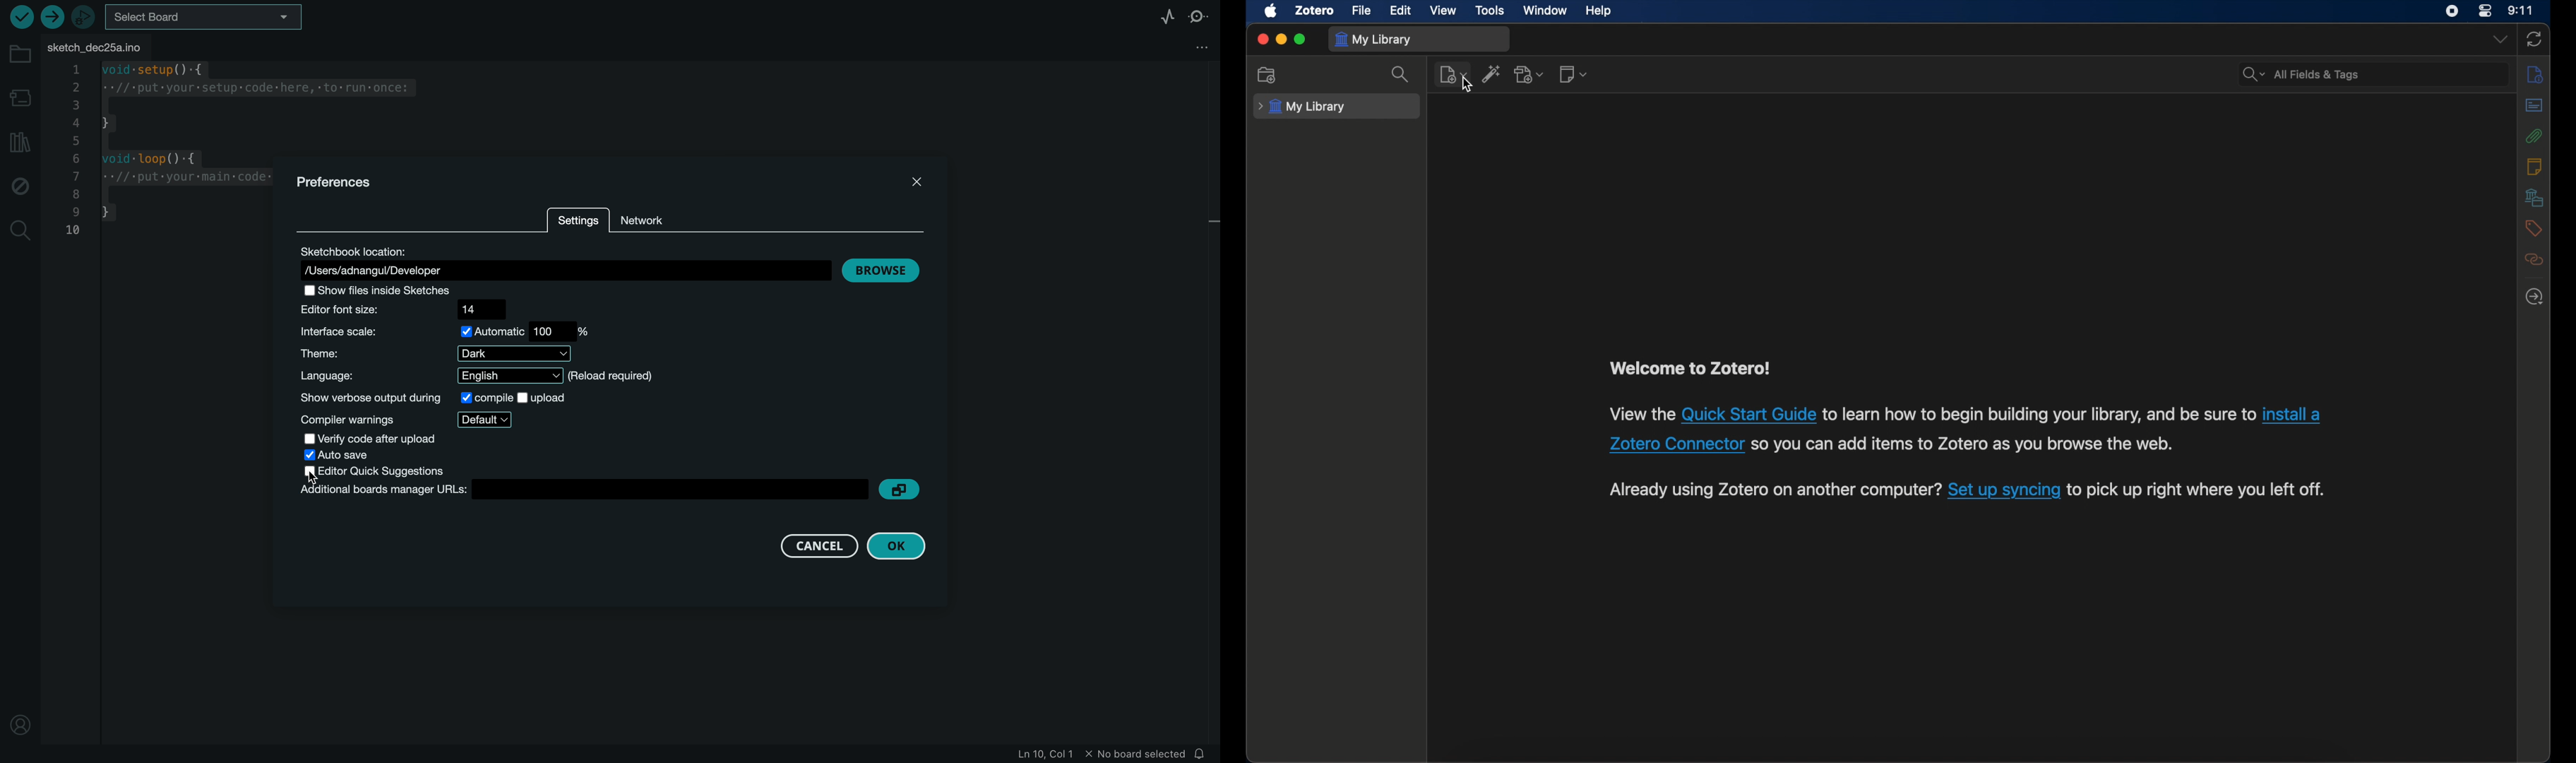  I want to click on apple icon, so click(1271, 11).